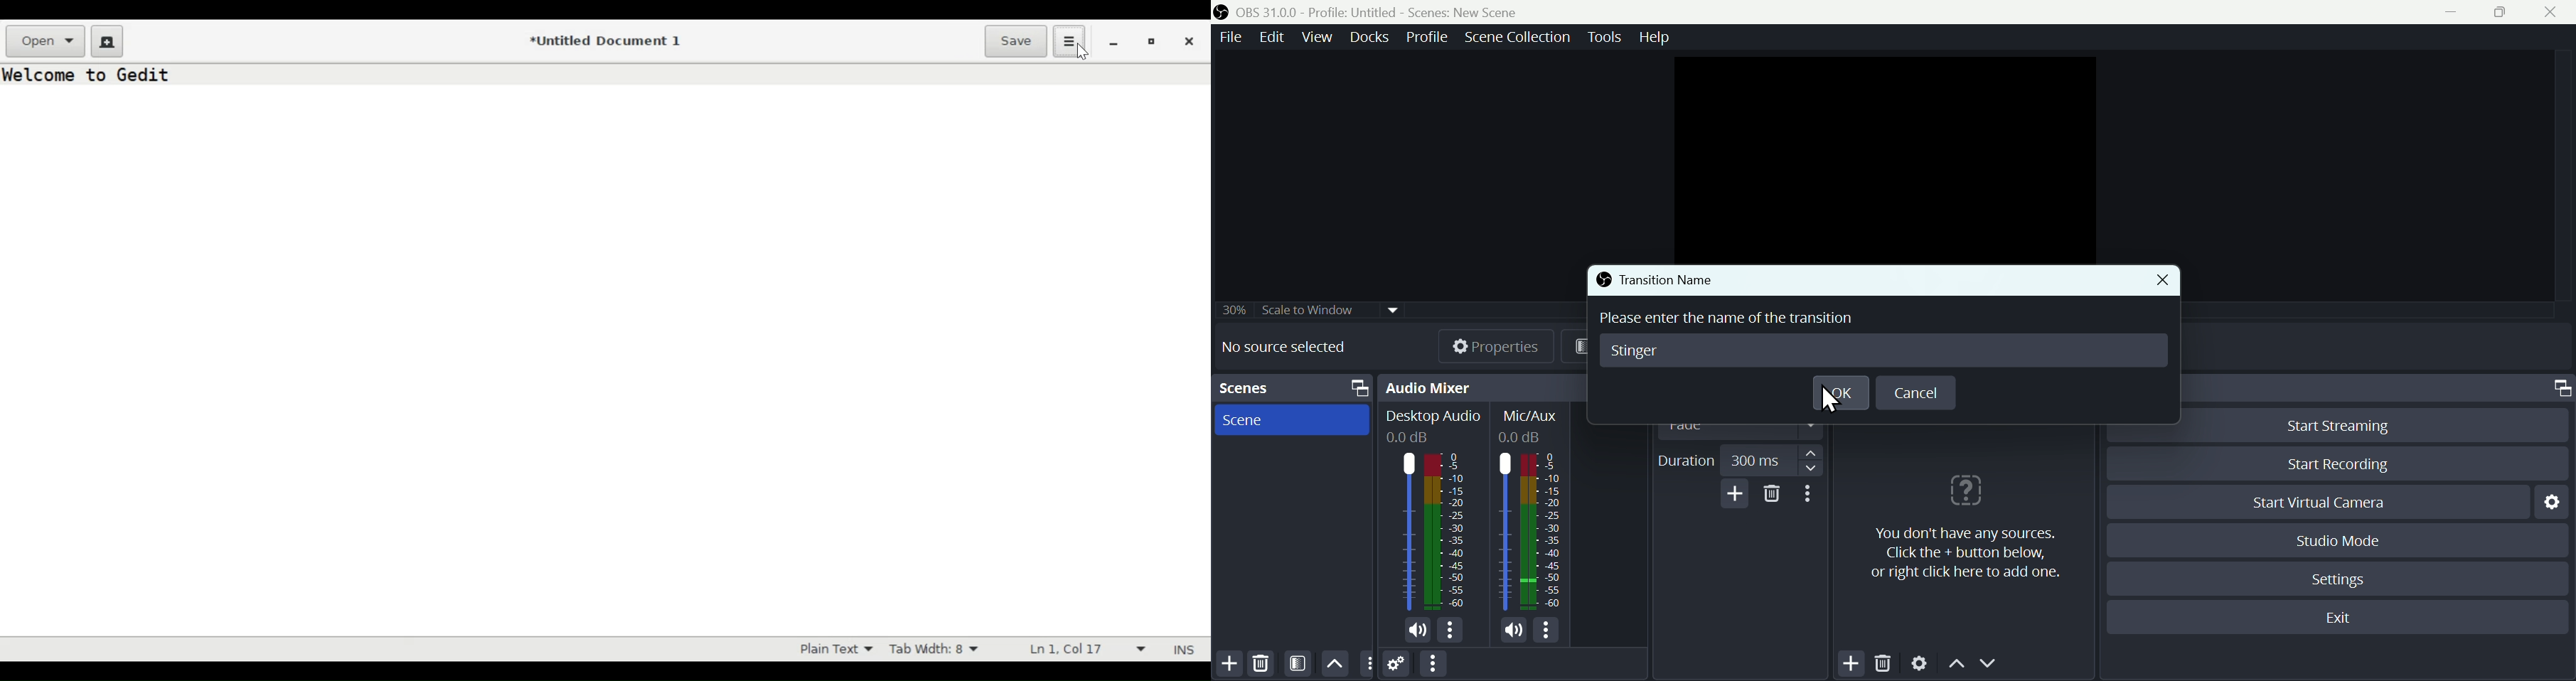 This screenshot has height=700, width=2576. I want to click on Down, so click(1994, 665).